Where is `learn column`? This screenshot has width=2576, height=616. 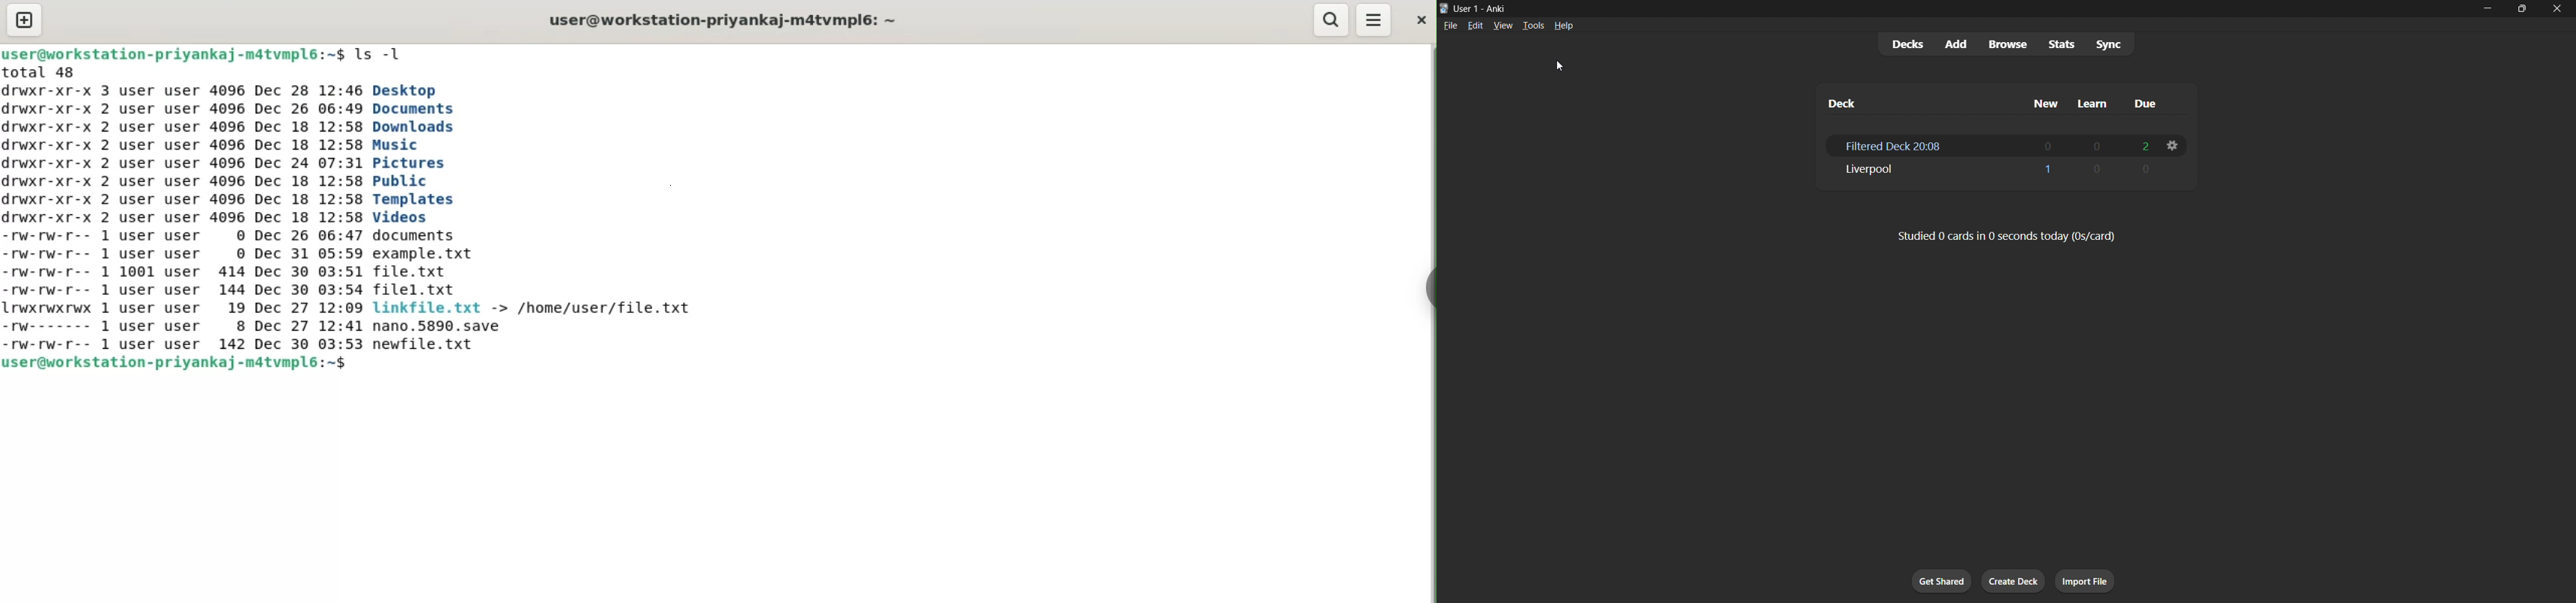
learn column is located at coordinates (2099, 104).